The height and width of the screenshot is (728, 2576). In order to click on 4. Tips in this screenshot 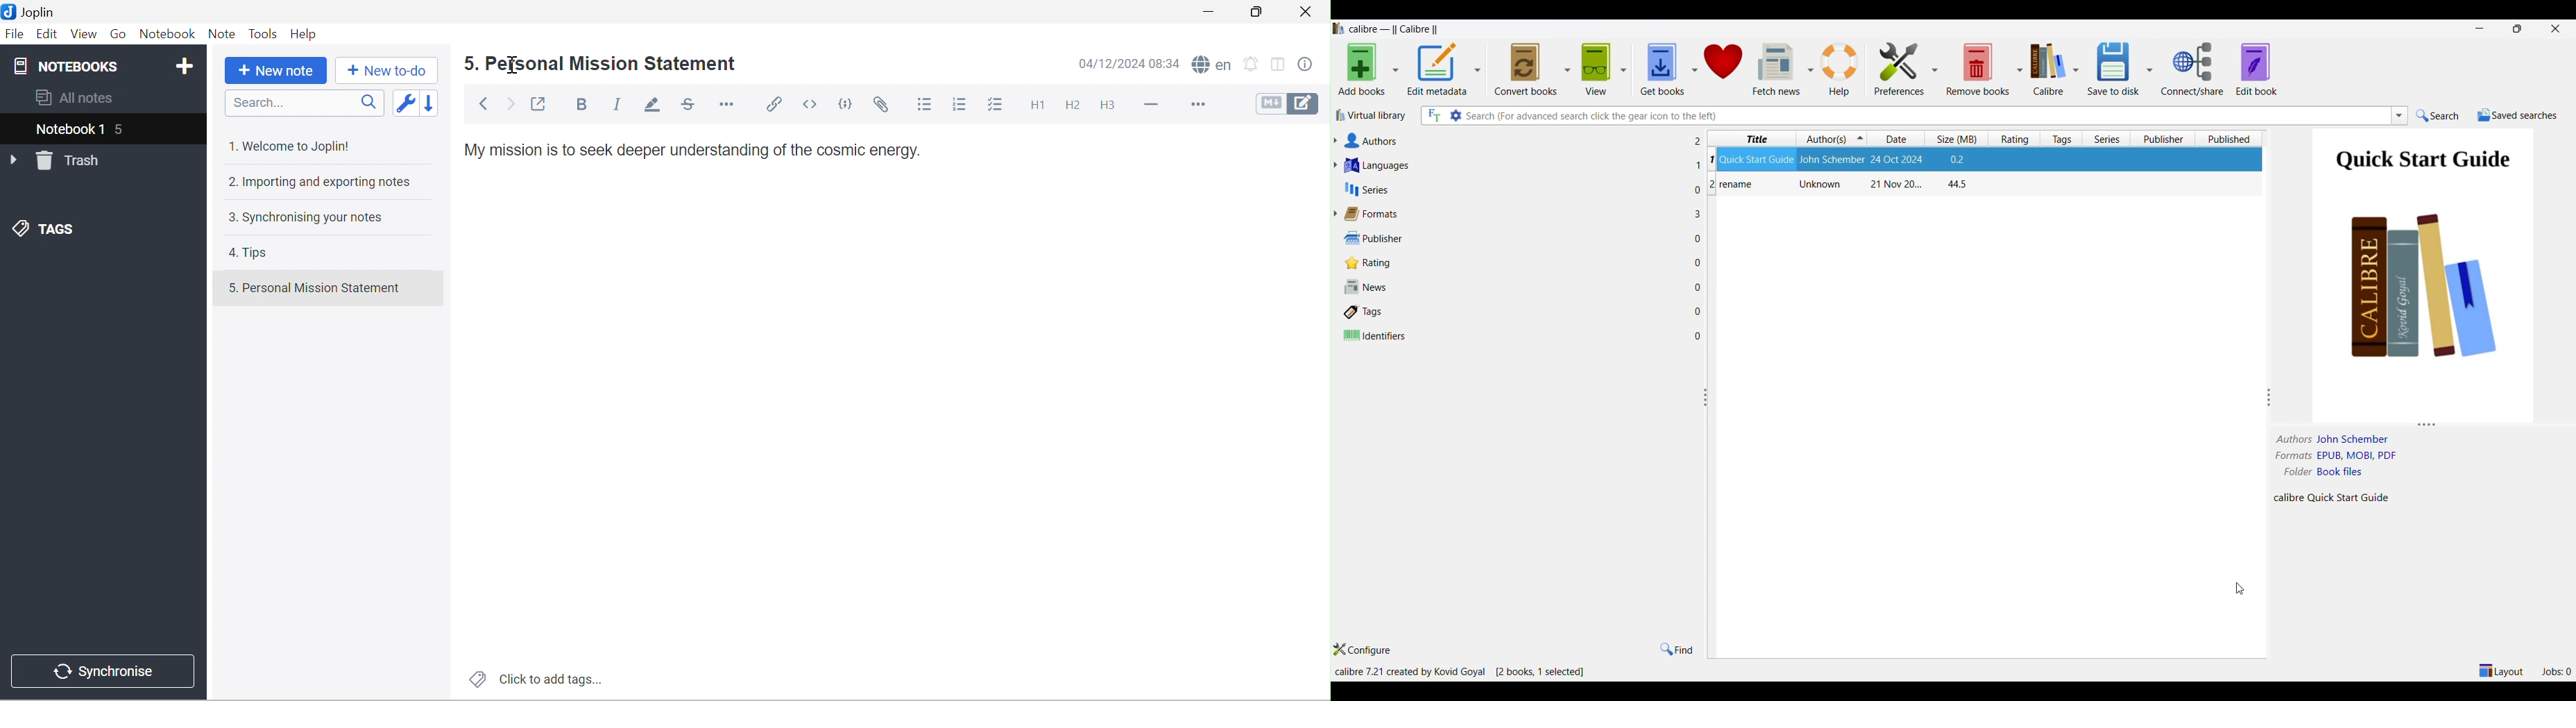, I will do `click(248, 253)`.